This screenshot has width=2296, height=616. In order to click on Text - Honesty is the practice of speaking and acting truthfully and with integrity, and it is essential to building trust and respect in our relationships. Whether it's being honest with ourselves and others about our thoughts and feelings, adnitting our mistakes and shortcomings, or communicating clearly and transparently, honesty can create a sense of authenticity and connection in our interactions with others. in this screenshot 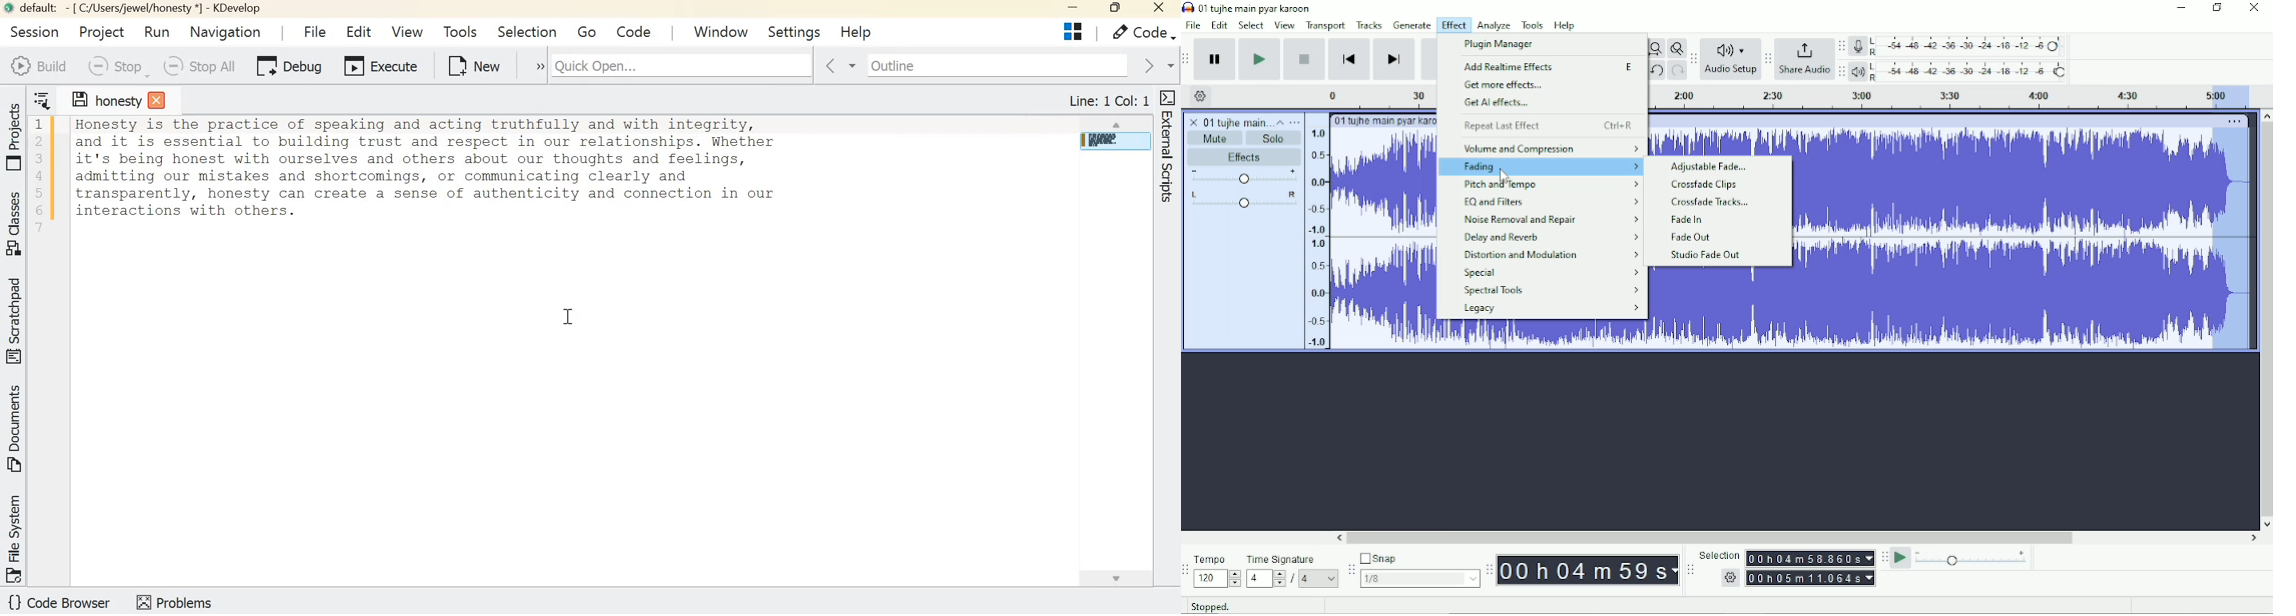, I will do `click(562, 169)`.